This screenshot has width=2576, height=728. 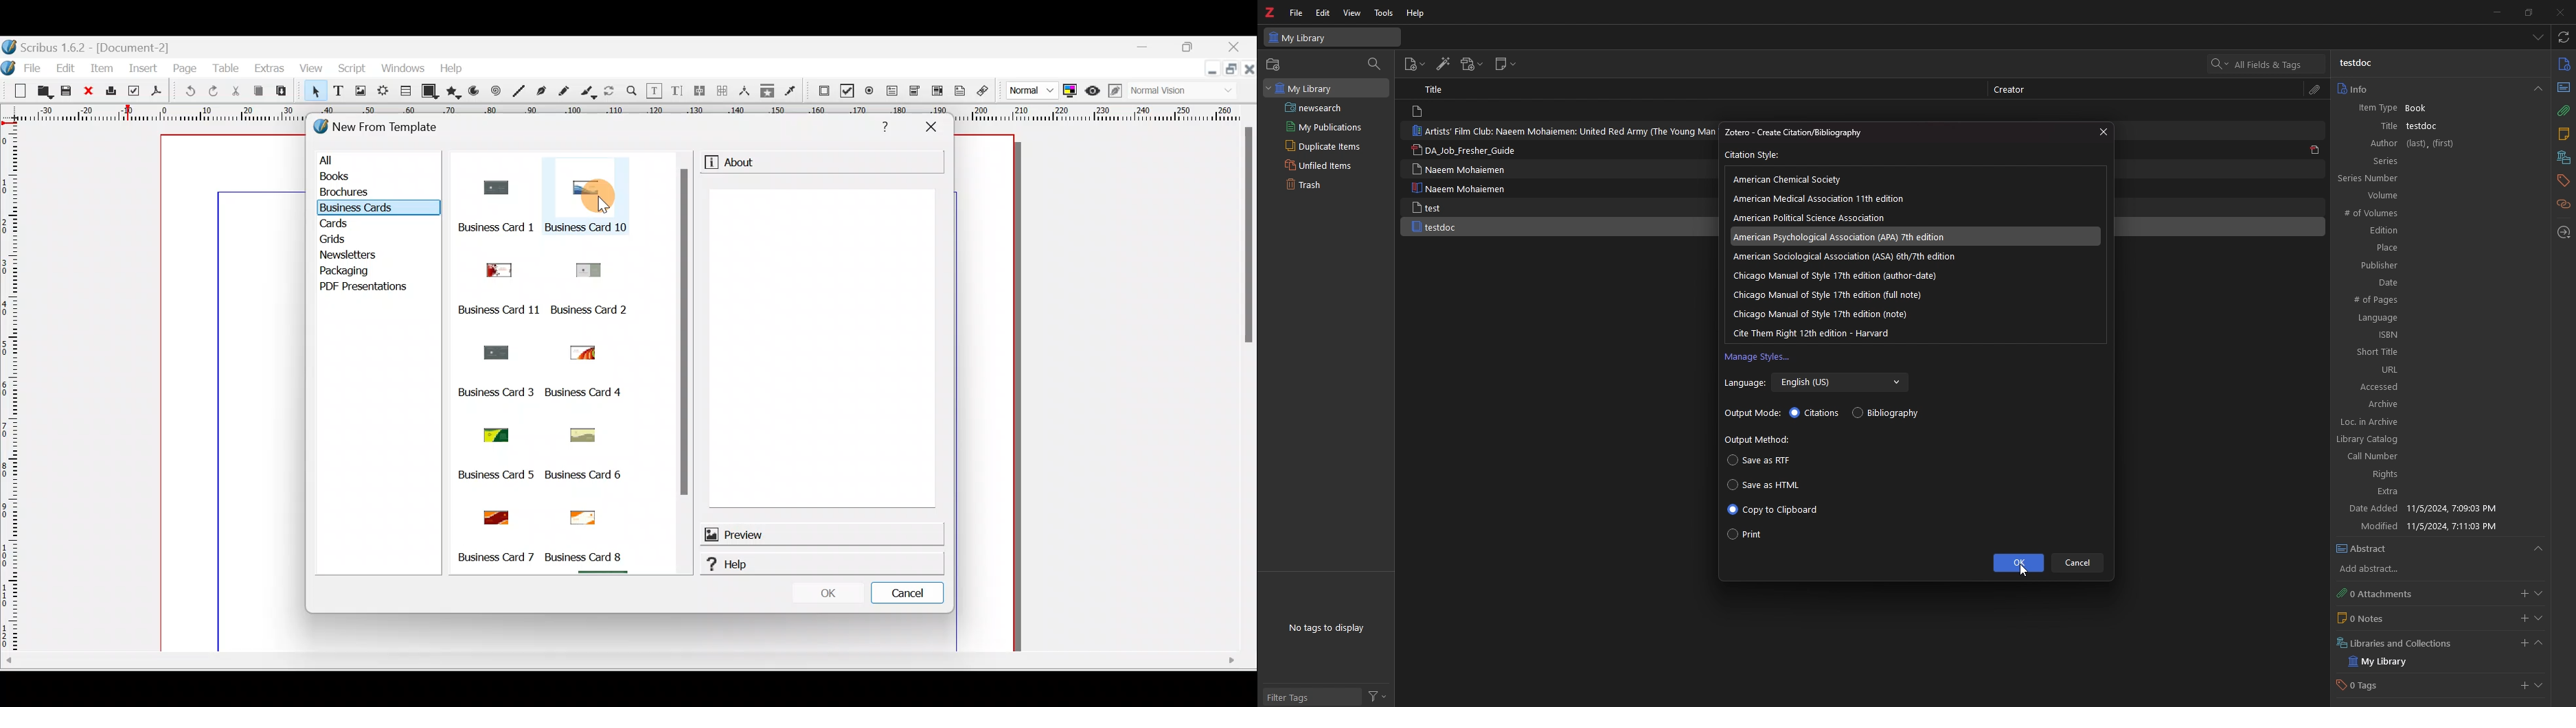 I want to click on bibliography, so click(x=1889, y=413).